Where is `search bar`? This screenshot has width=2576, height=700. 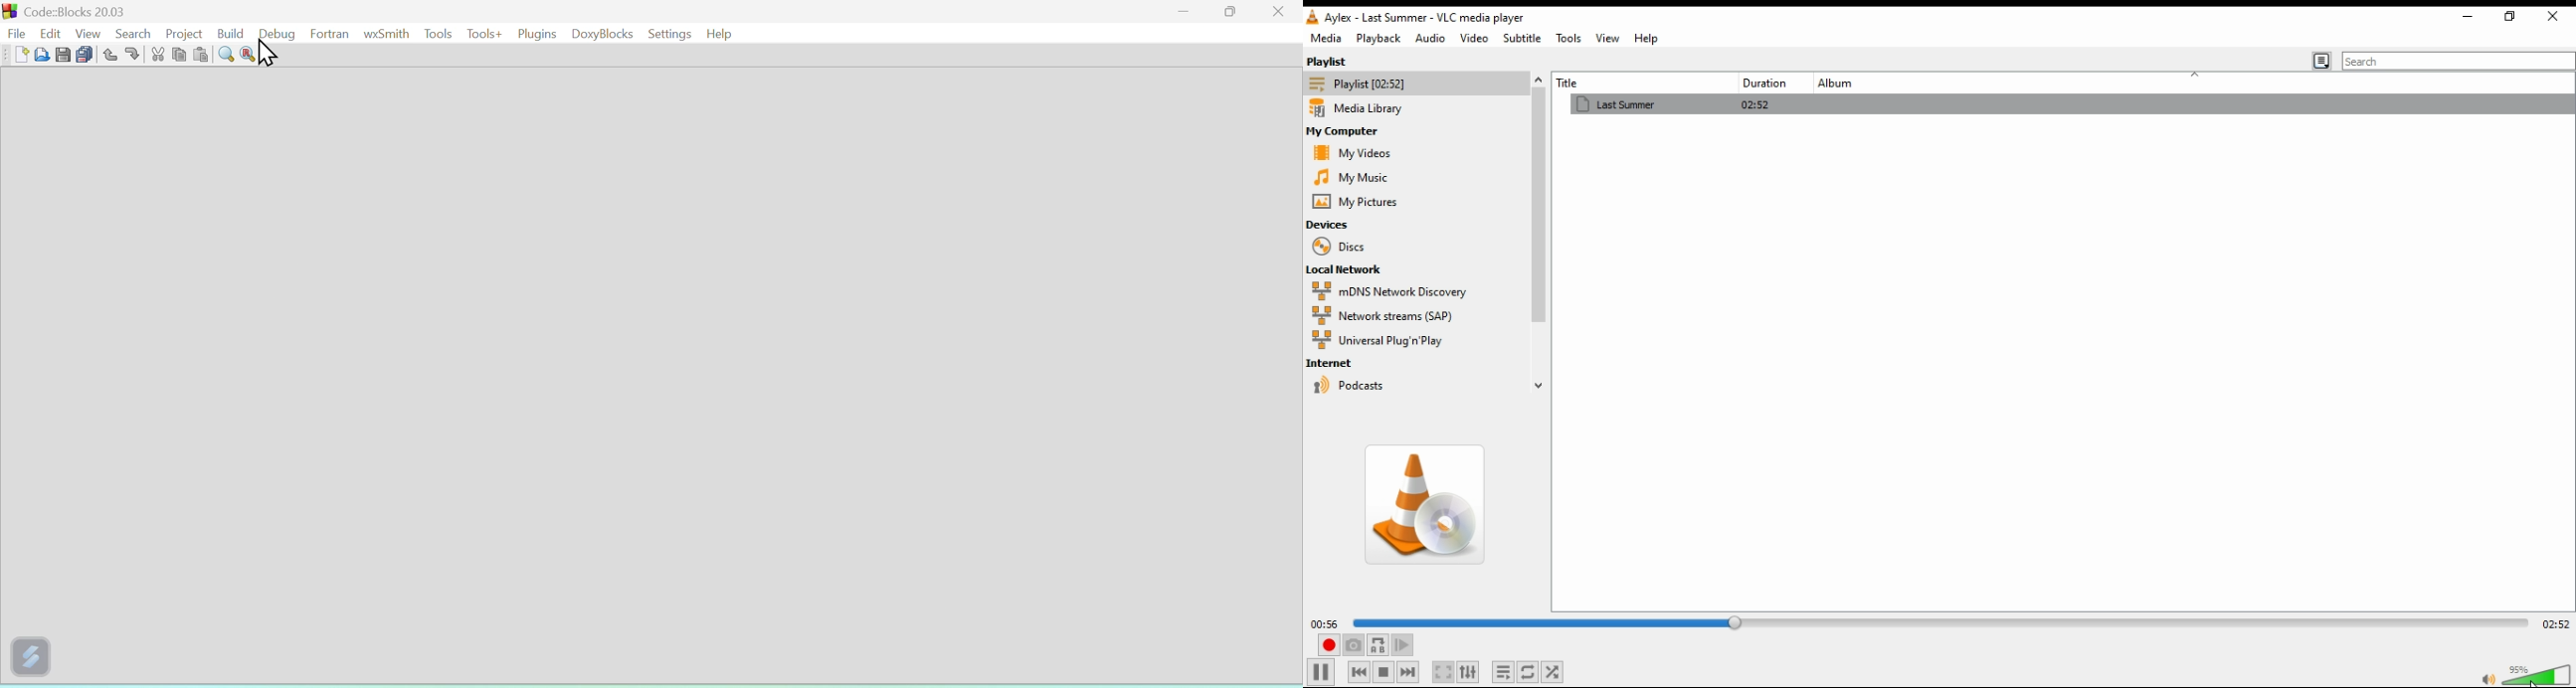 search bar is located at coordinates (2459, 60).